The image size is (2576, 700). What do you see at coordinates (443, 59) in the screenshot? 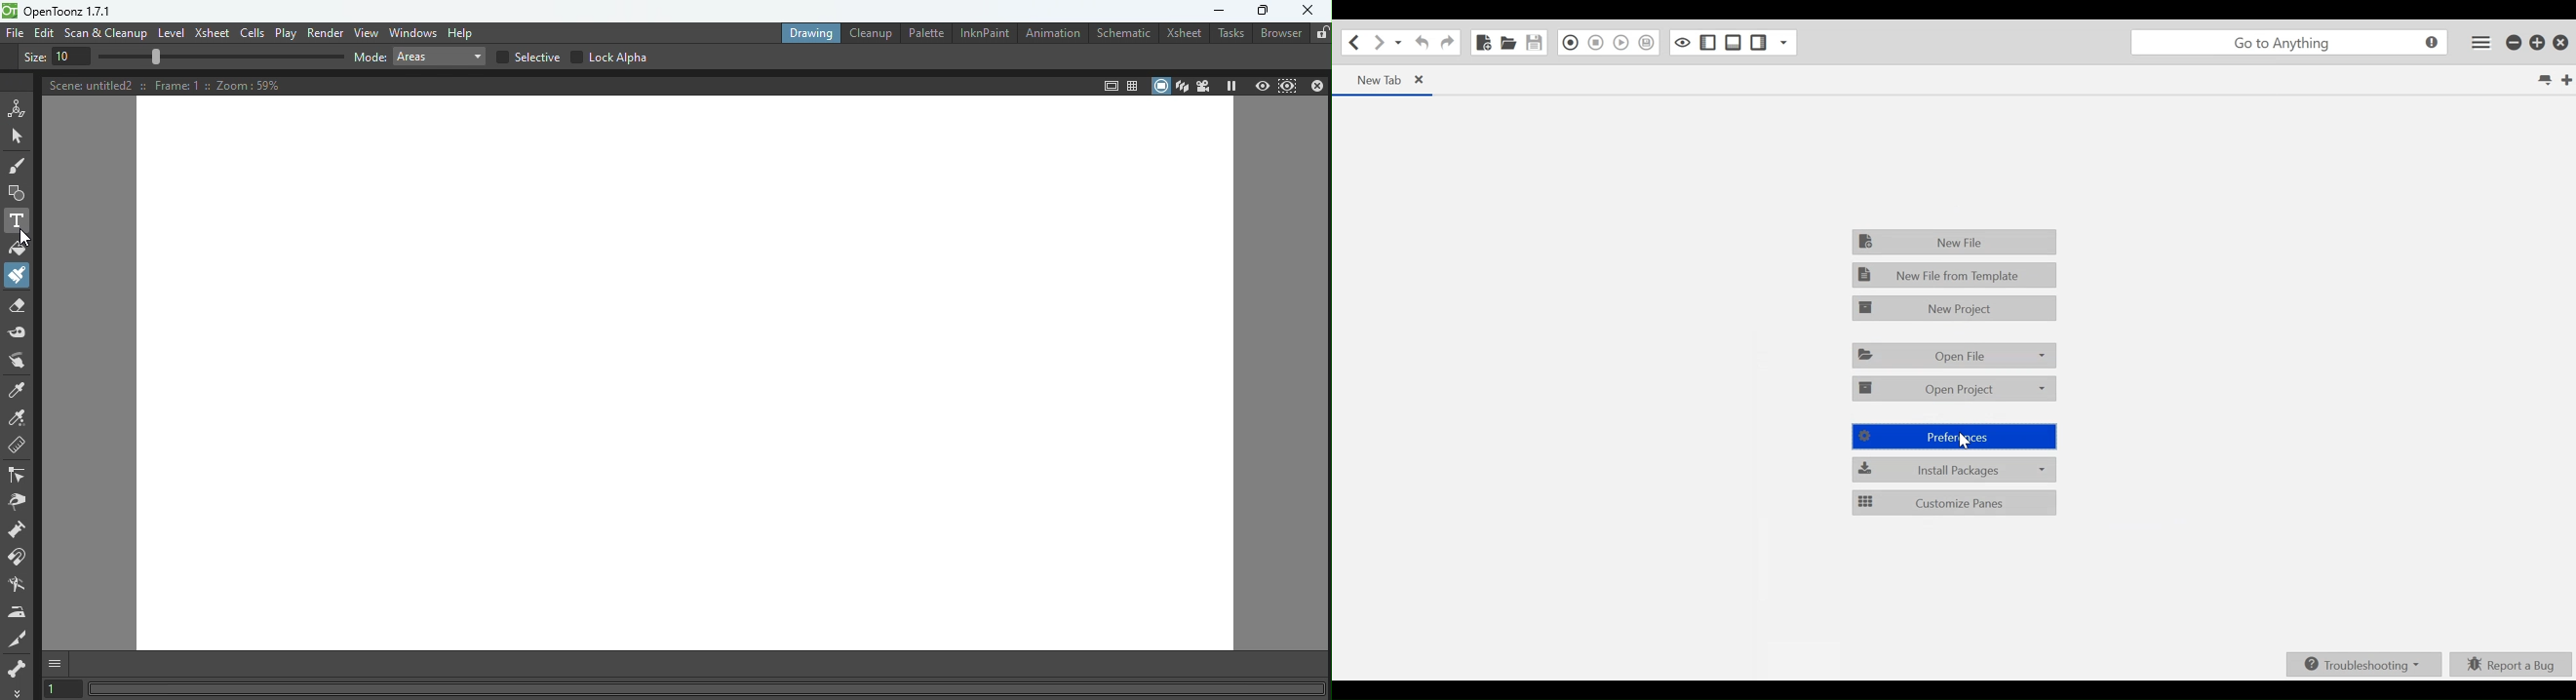
I see `Drop down` at bounding box center [443, 59].